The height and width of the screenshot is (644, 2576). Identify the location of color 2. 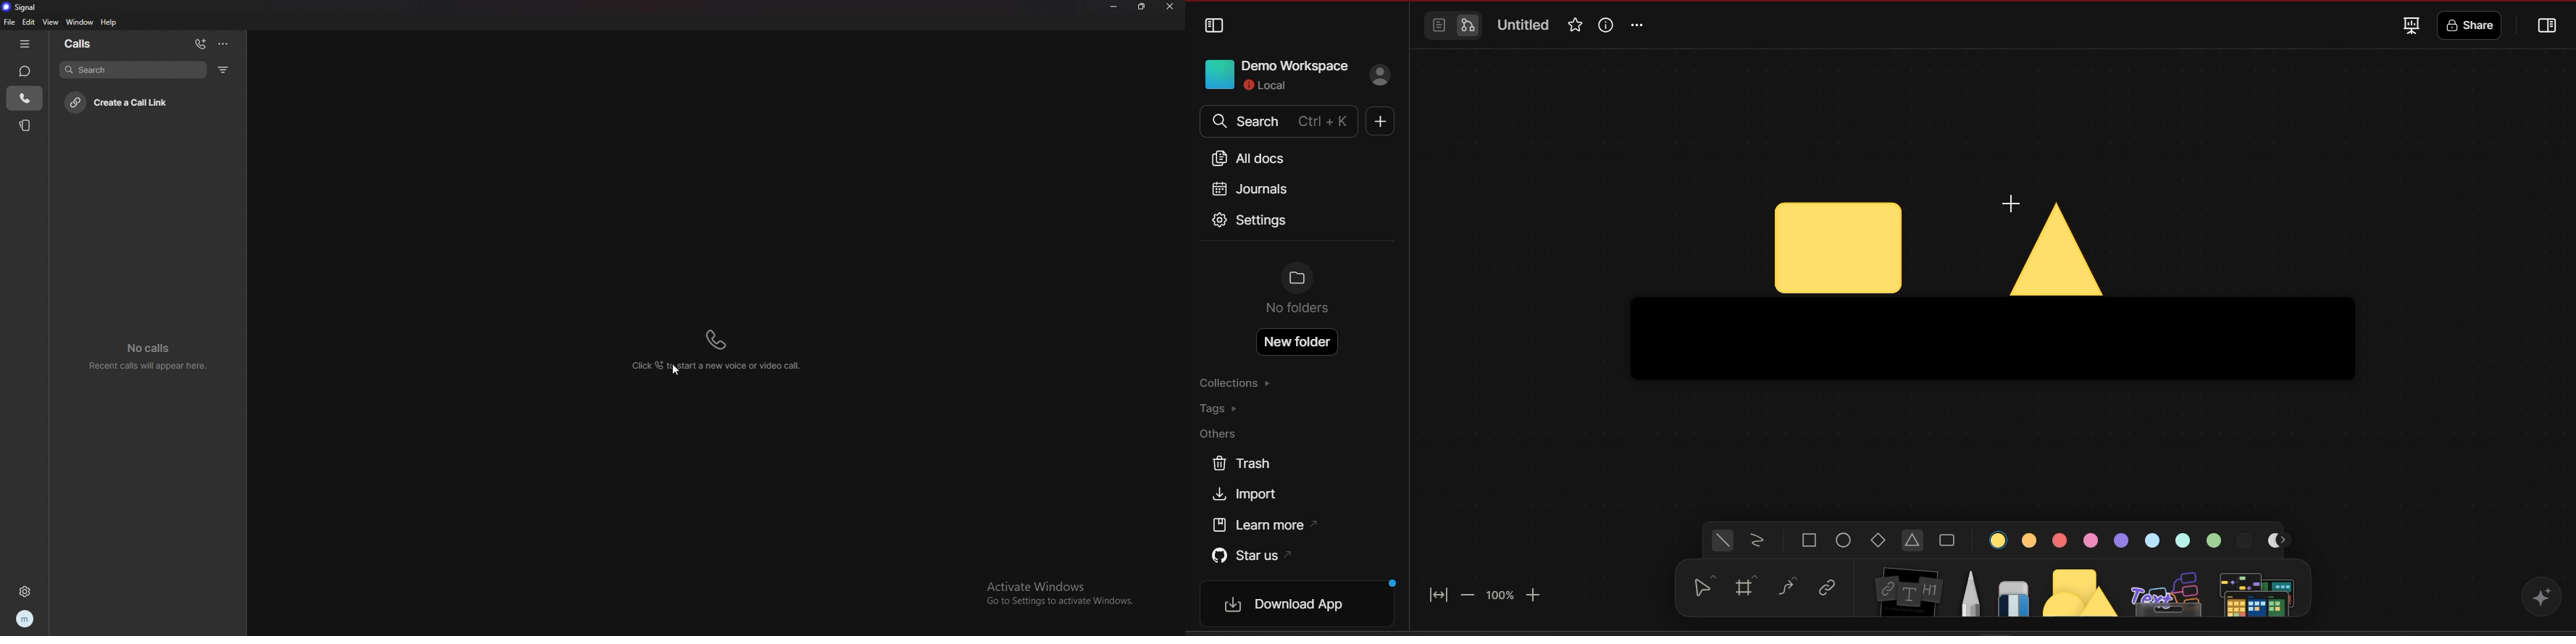
(2030, 539).